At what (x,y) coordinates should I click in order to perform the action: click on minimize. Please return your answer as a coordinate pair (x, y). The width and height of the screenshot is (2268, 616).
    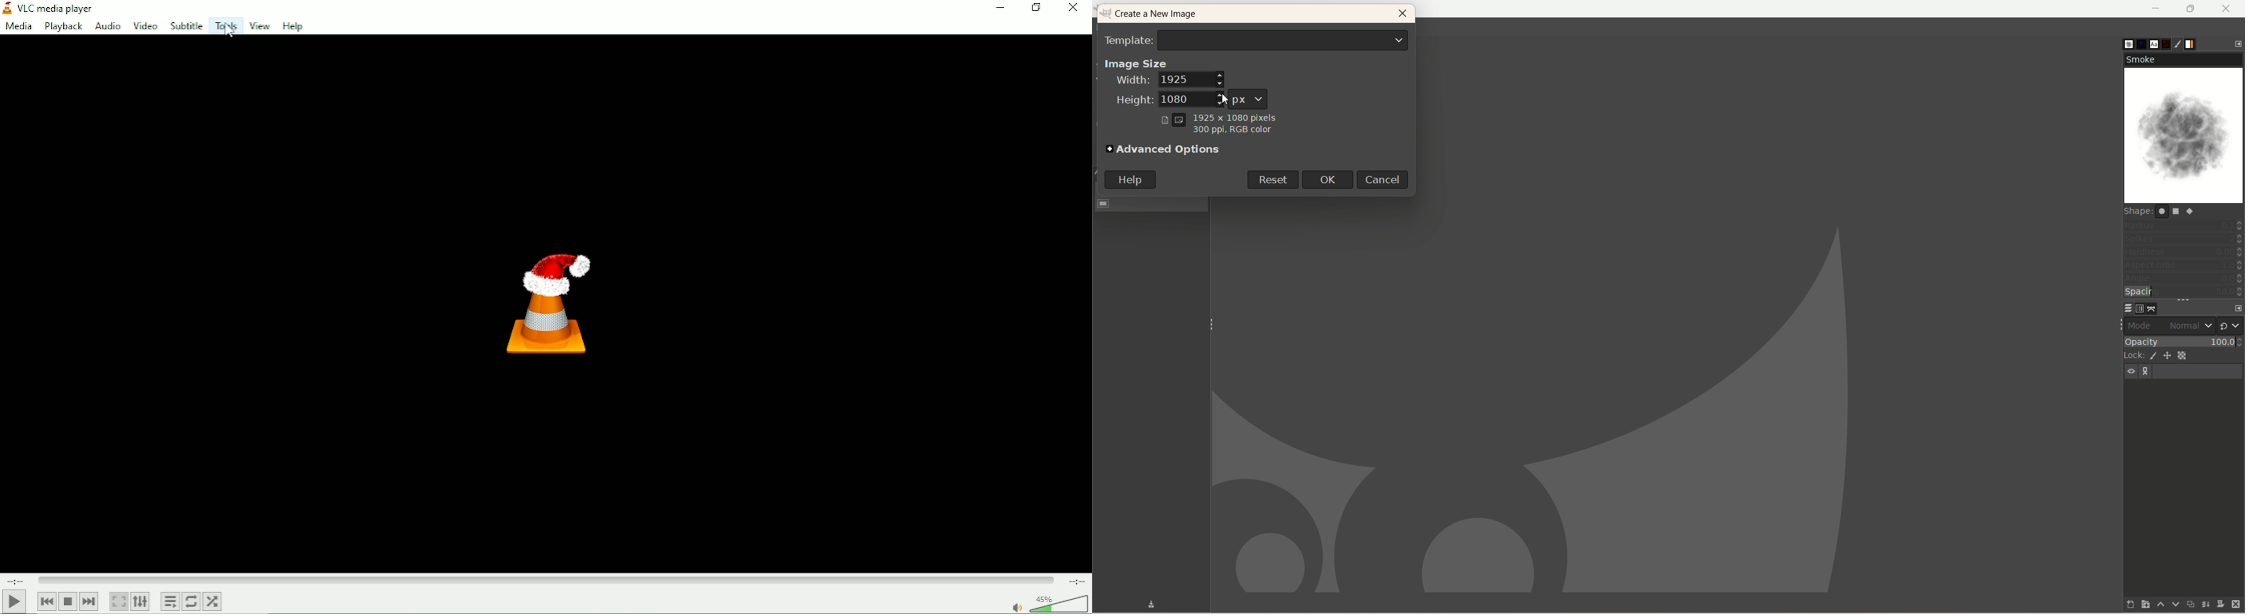
    Looking at the image, I should click on (999, 8).